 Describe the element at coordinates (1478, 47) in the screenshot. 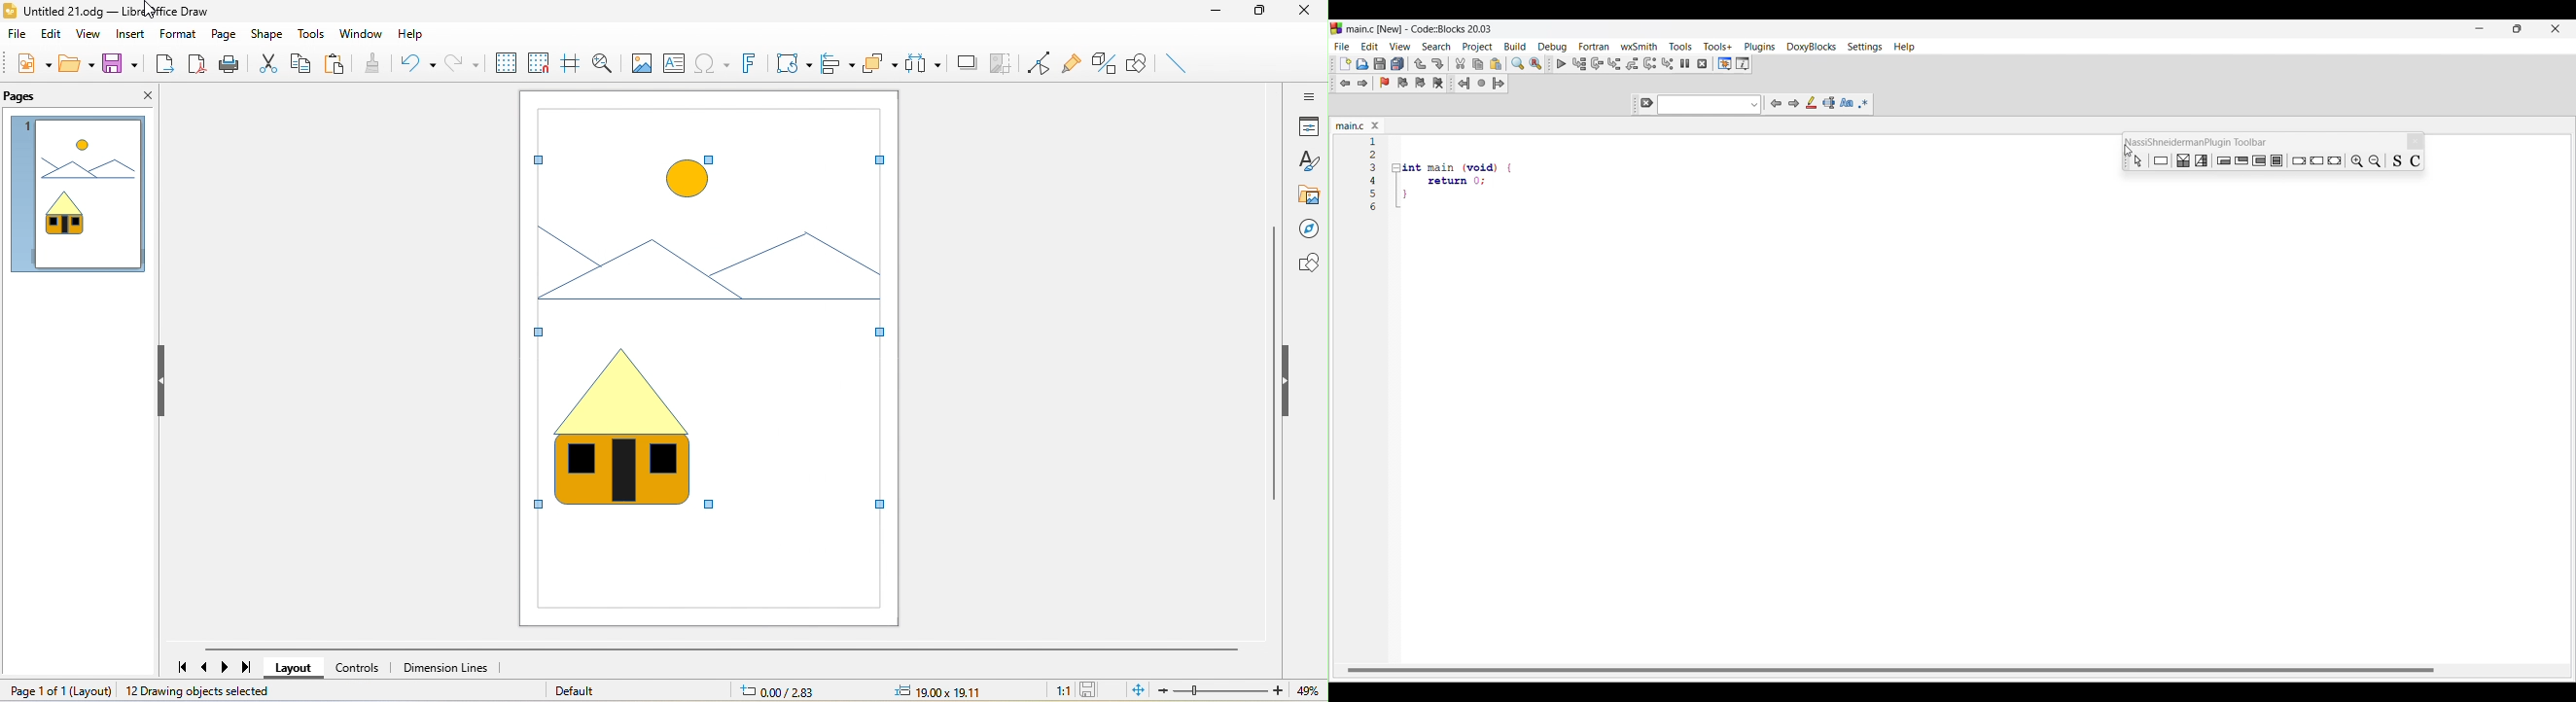

I see `Project menu` at that location.